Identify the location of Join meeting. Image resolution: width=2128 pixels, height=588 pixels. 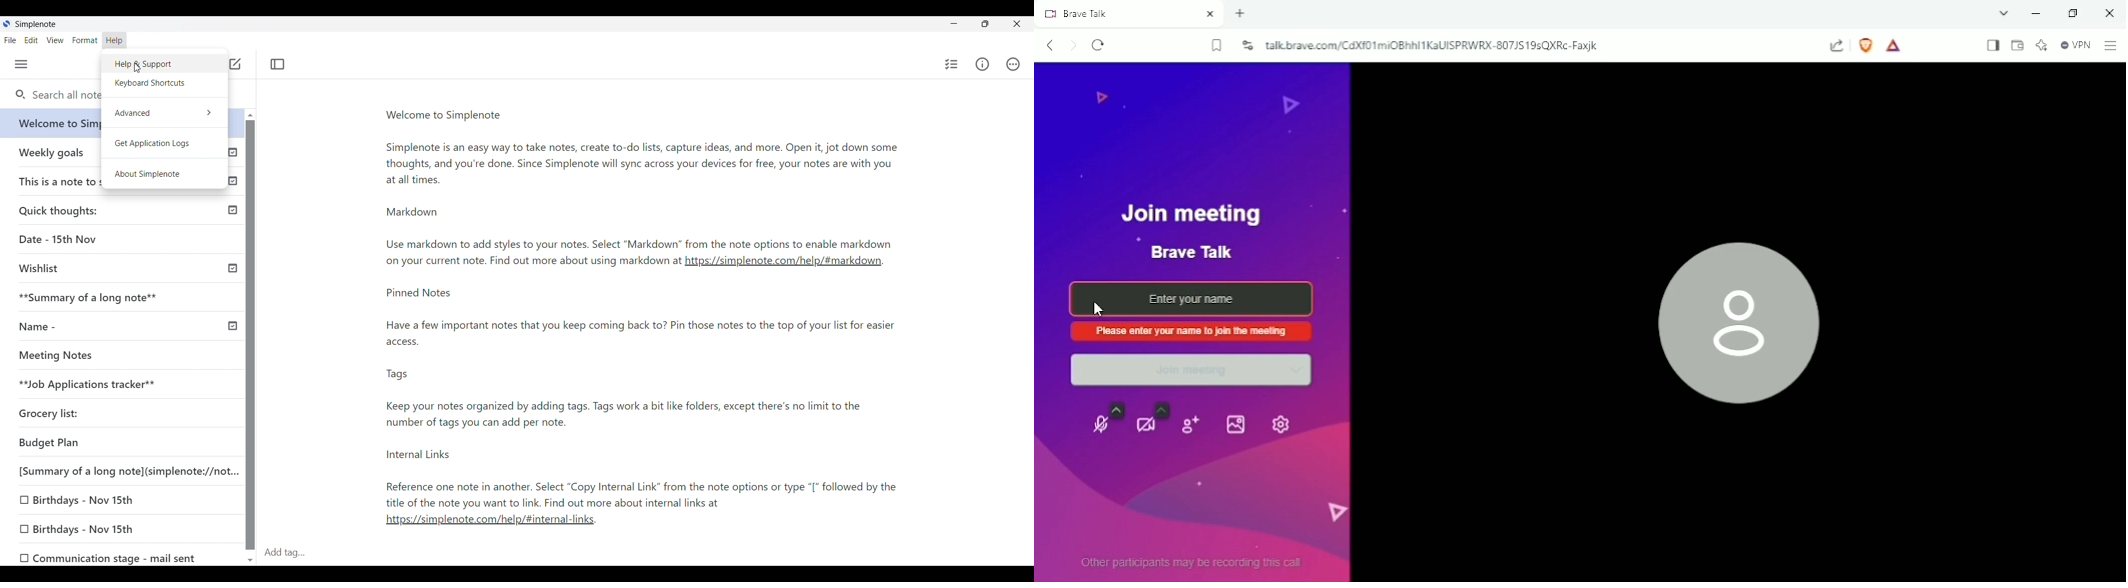
(1191, 212).